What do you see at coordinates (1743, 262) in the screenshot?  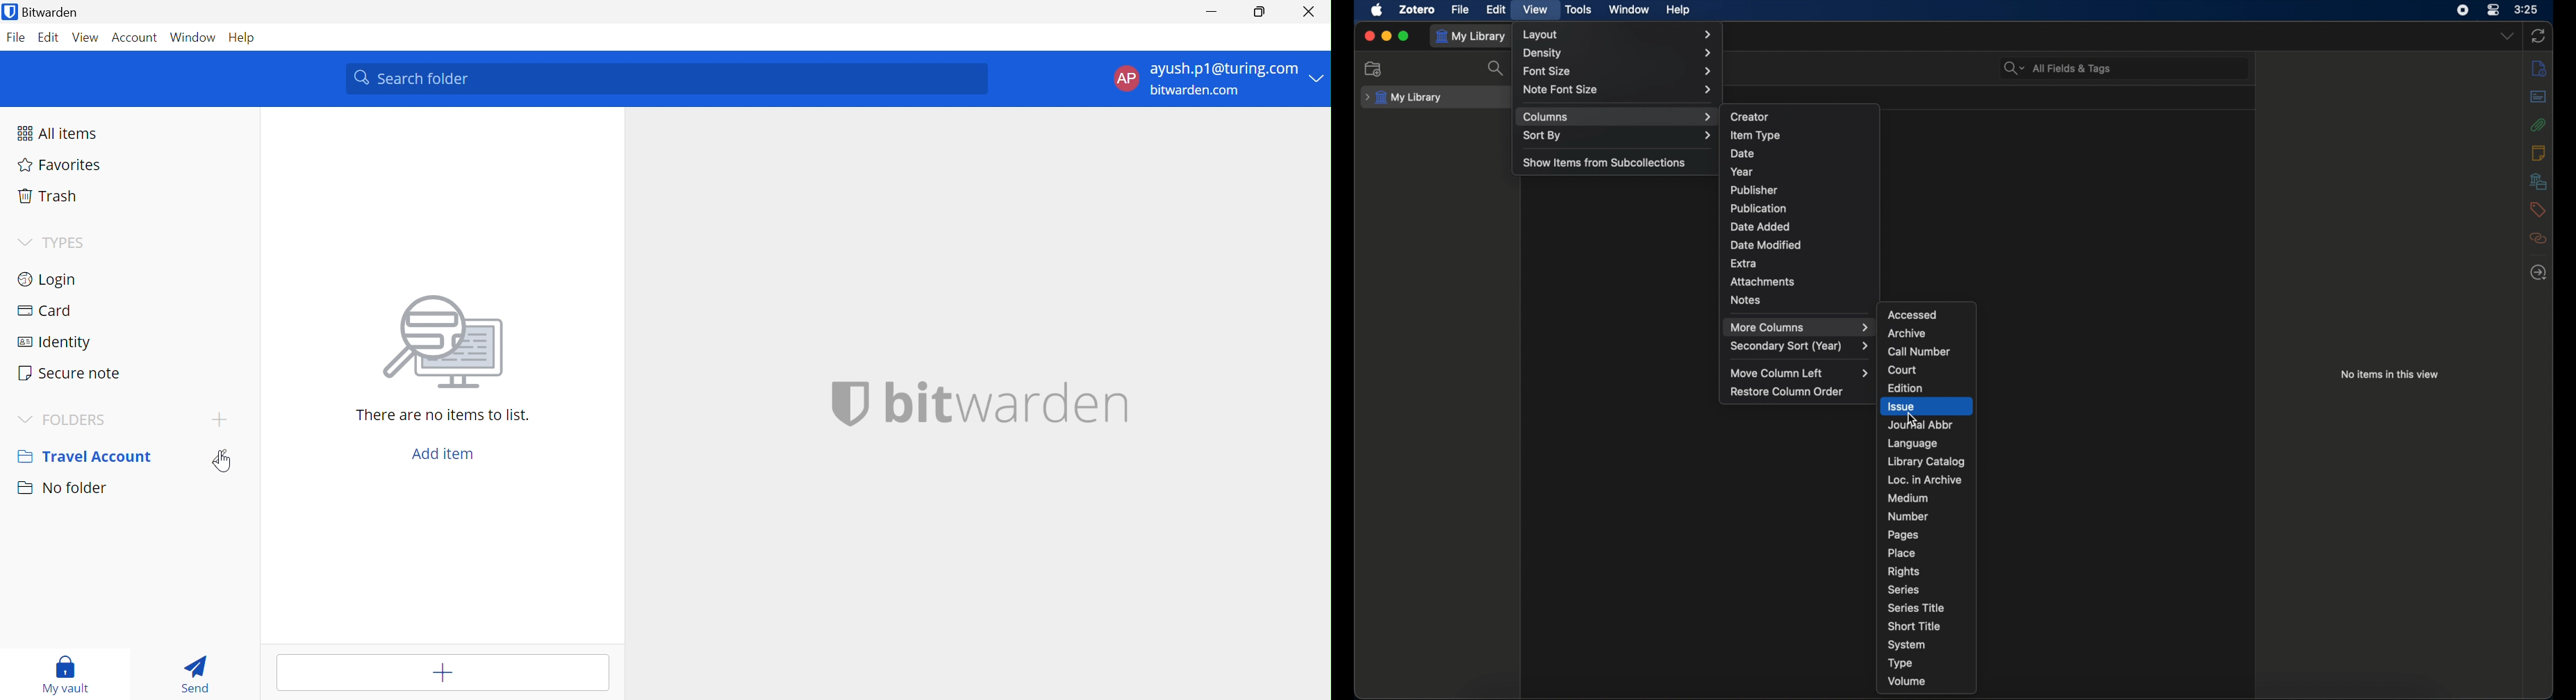 I see `extra` at bounding box center [1743, 262].